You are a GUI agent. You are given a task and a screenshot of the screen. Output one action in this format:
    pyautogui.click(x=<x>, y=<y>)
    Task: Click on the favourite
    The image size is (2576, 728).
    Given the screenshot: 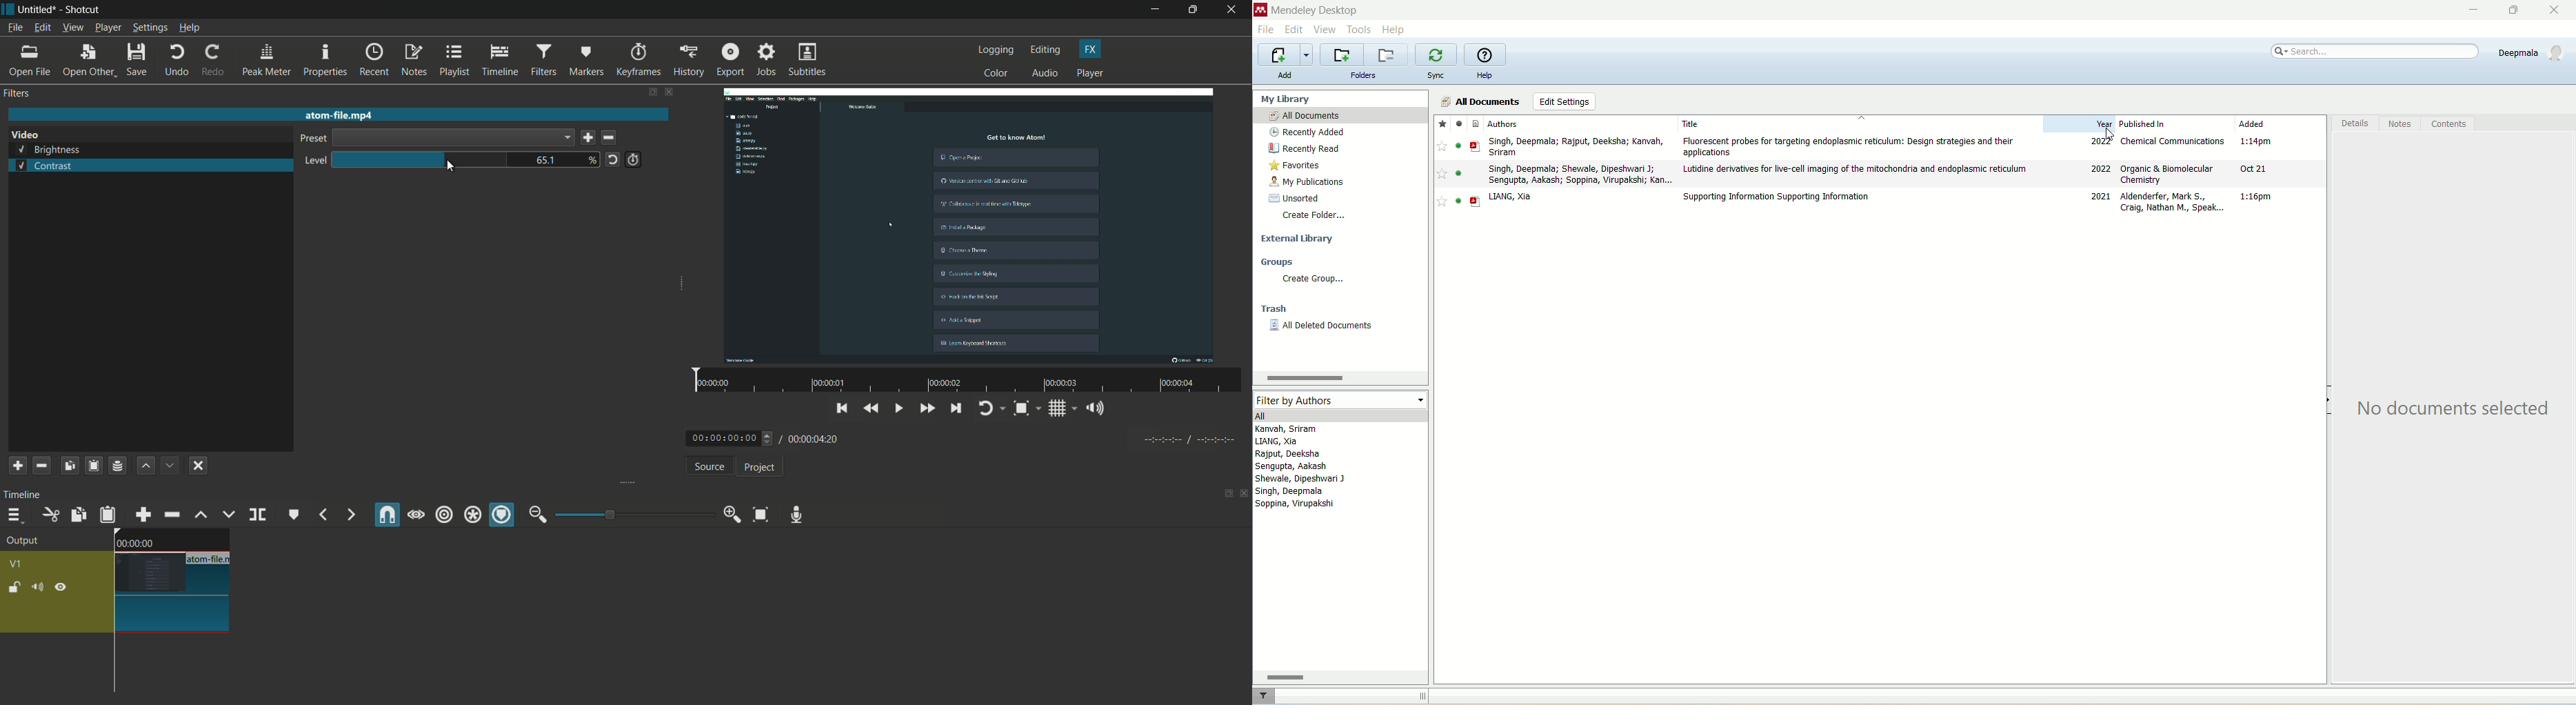 What is the action you would take?
    pyautogui.click(x=1440, y=146)
    